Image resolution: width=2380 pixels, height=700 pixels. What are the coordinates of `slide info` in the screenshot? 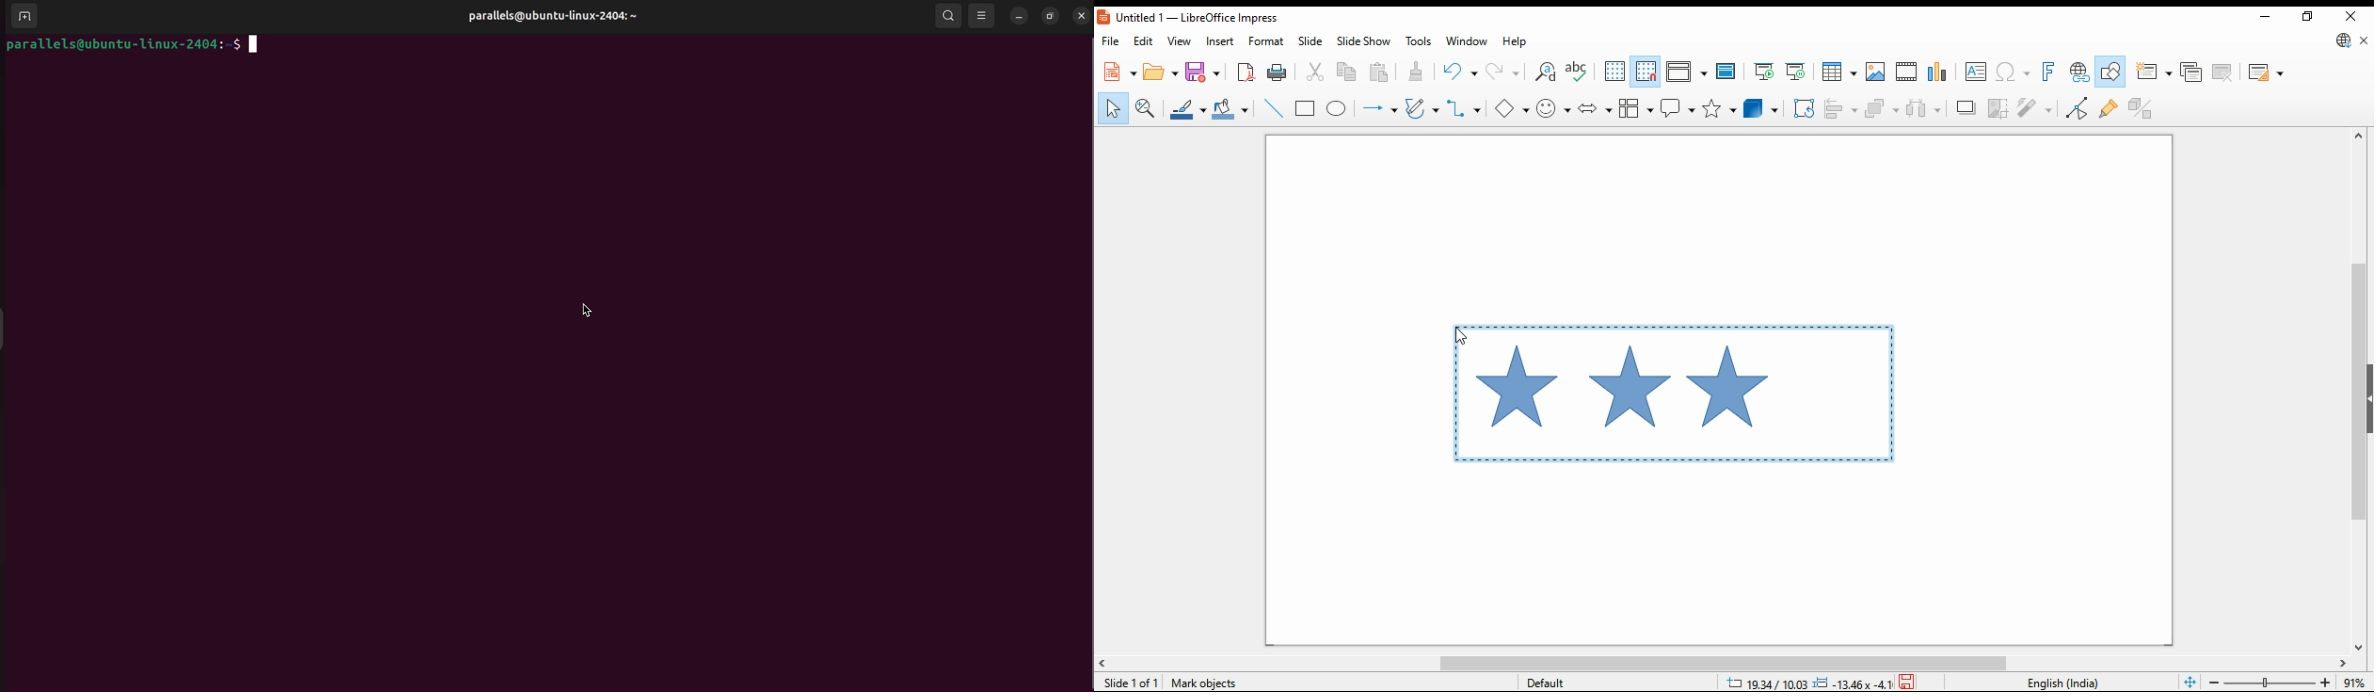 It's located at (1134, 680).